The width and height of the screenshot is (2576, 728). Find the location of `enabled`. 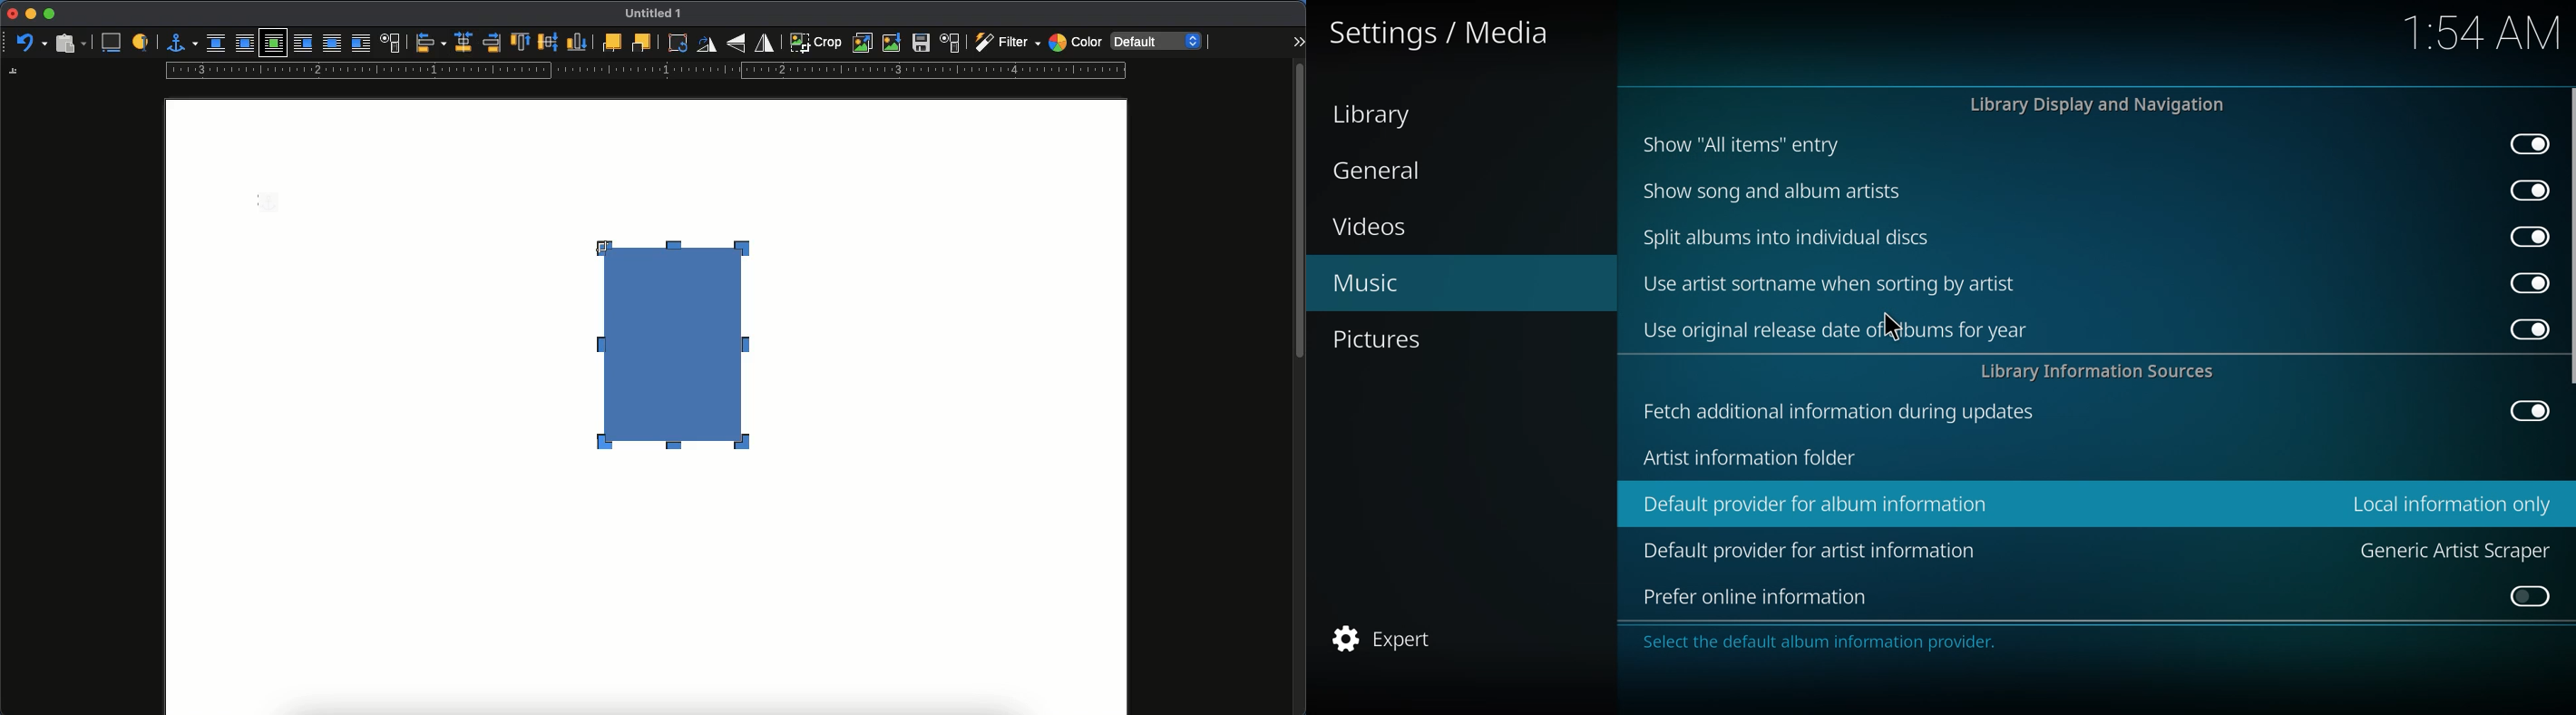

enabled is located at coordinates (2525, 410).